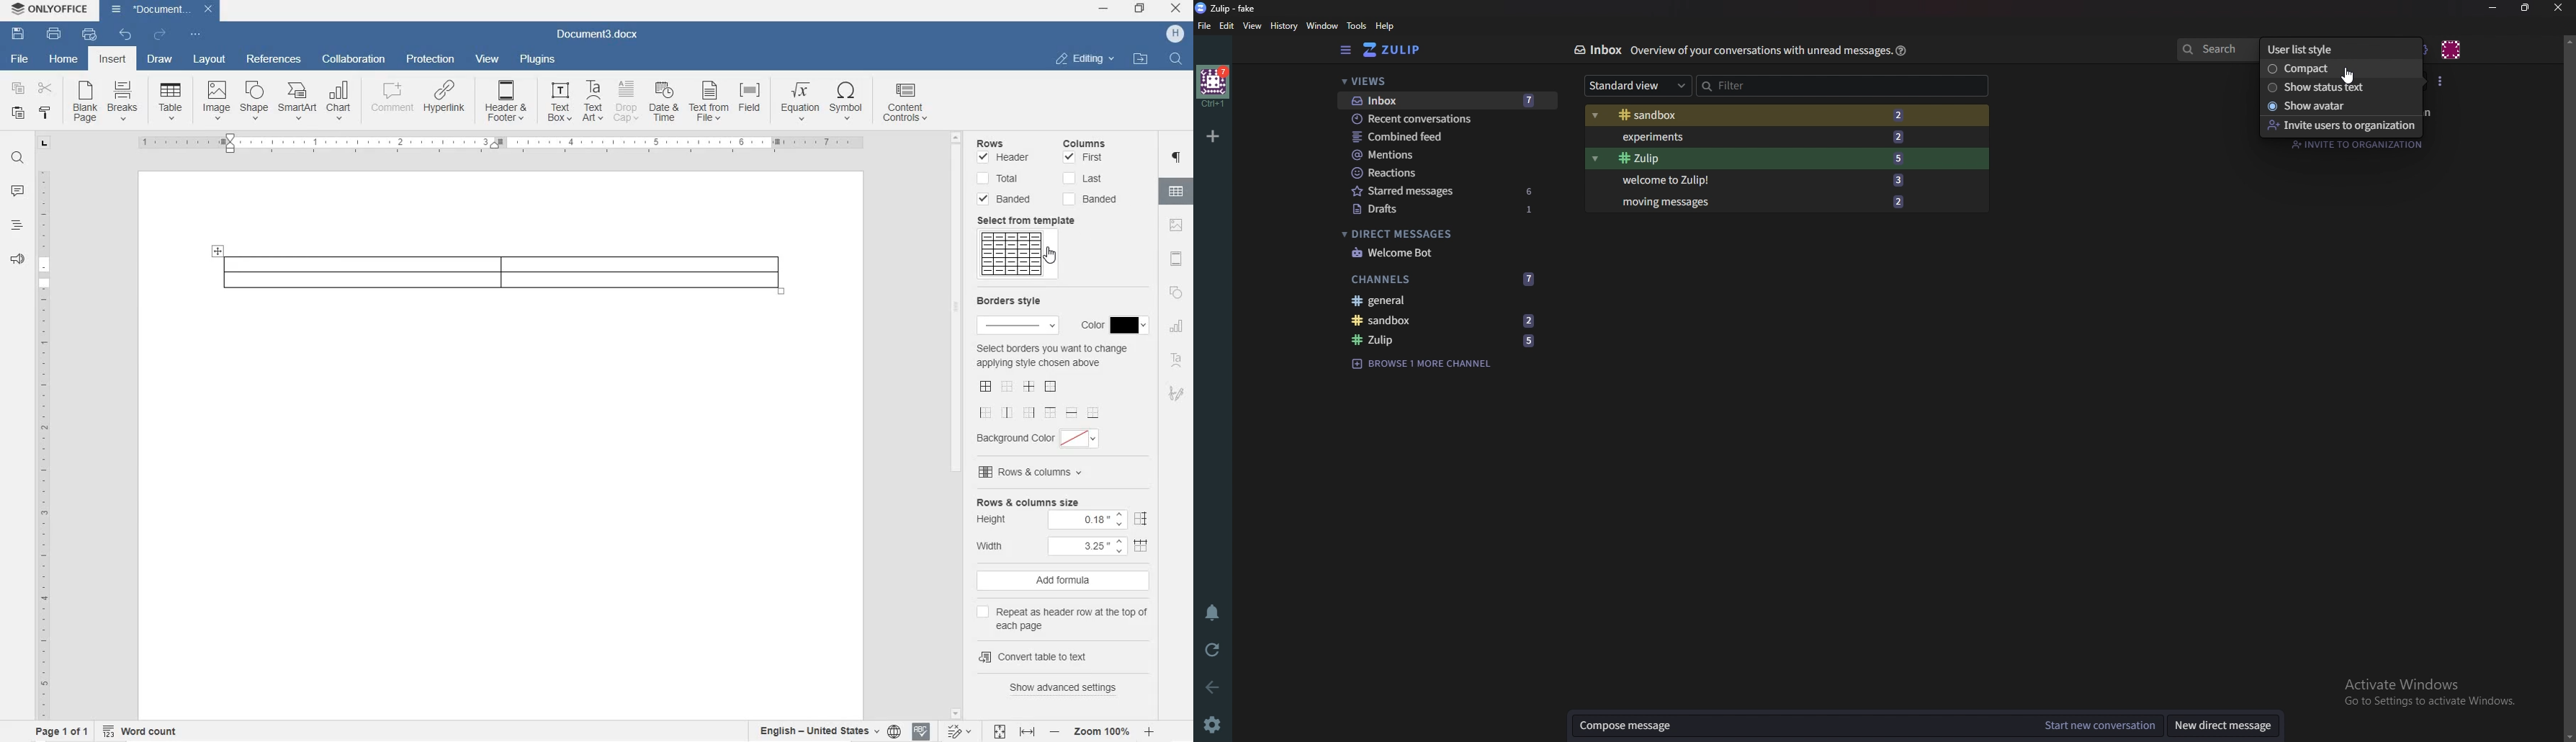 Image resolution: width=2576 pixels, height=756 pixels. What do you see at coordinates (907, 104) in the screenshot?
I see `CONTENT CONTROLS` at bounding box center [907, 104].